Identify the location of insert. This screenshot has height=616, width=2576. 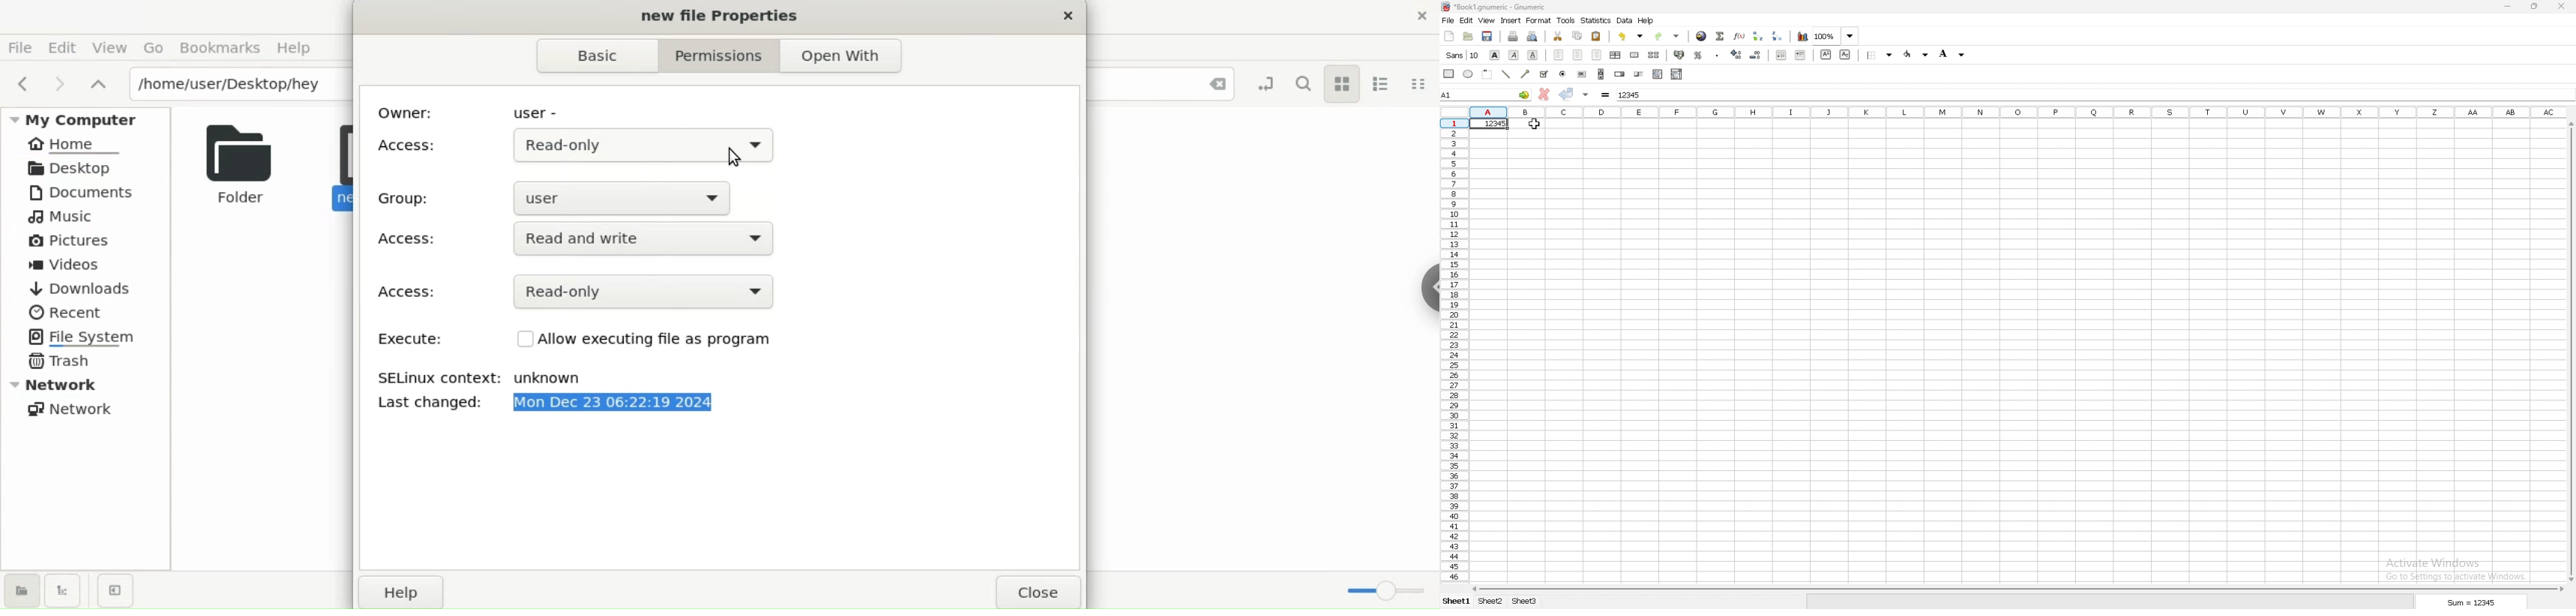
(1511, 21).